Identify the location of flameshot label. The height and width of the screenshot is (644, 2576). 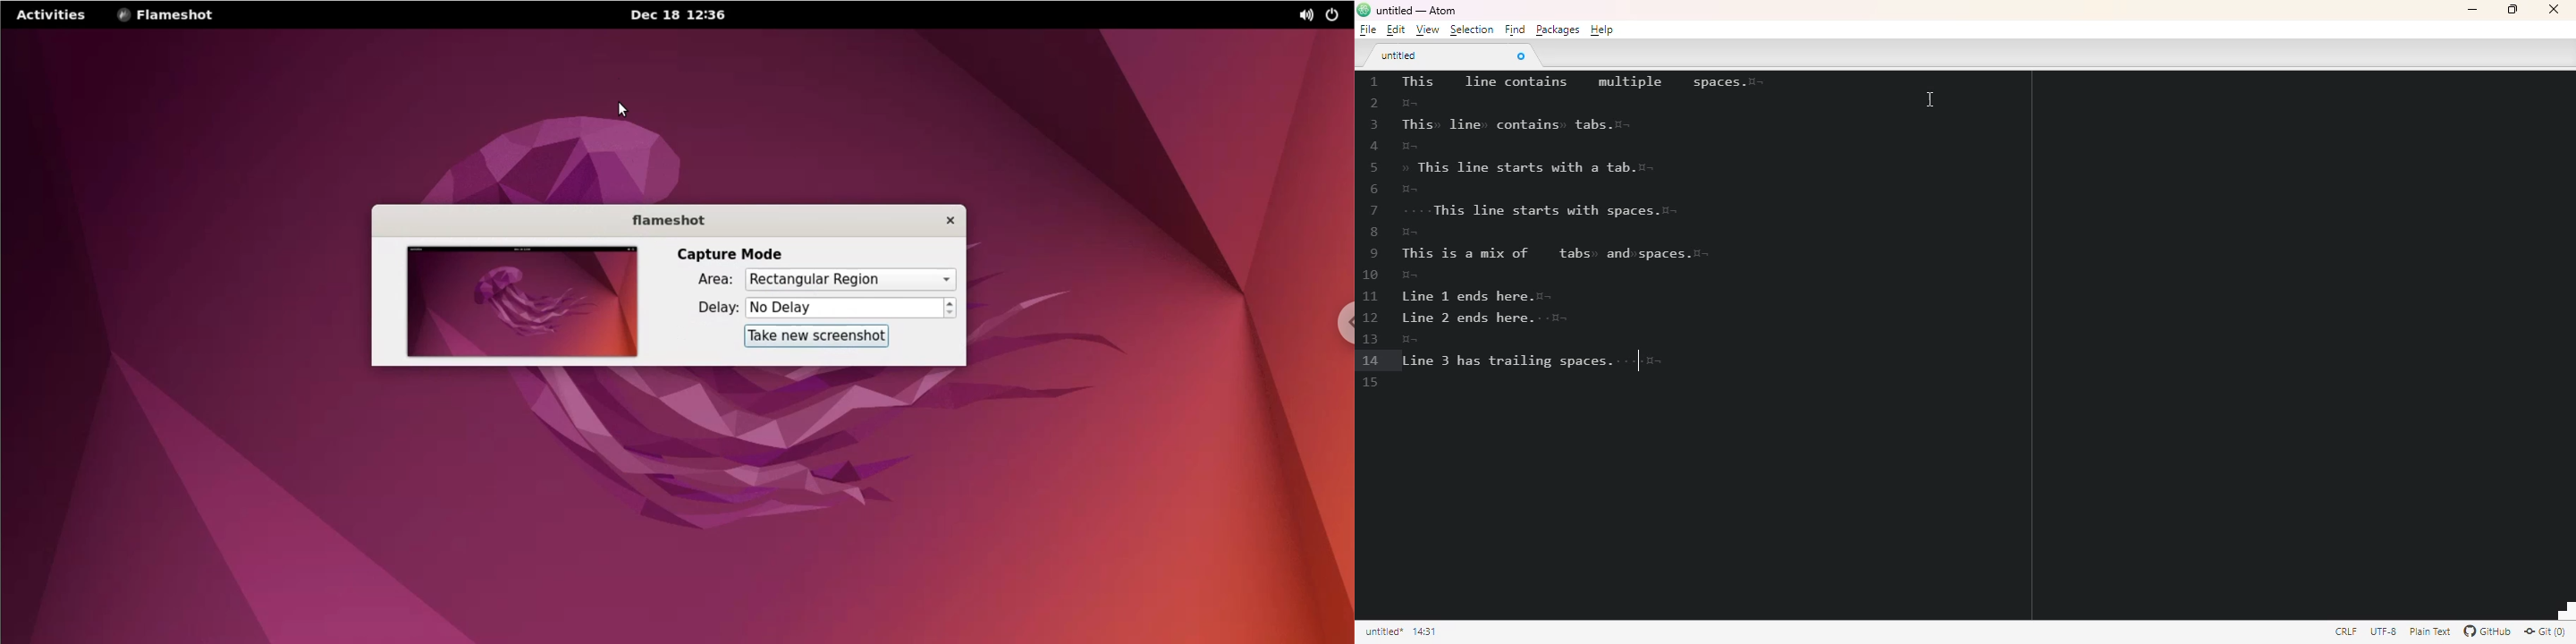
(671, 220).